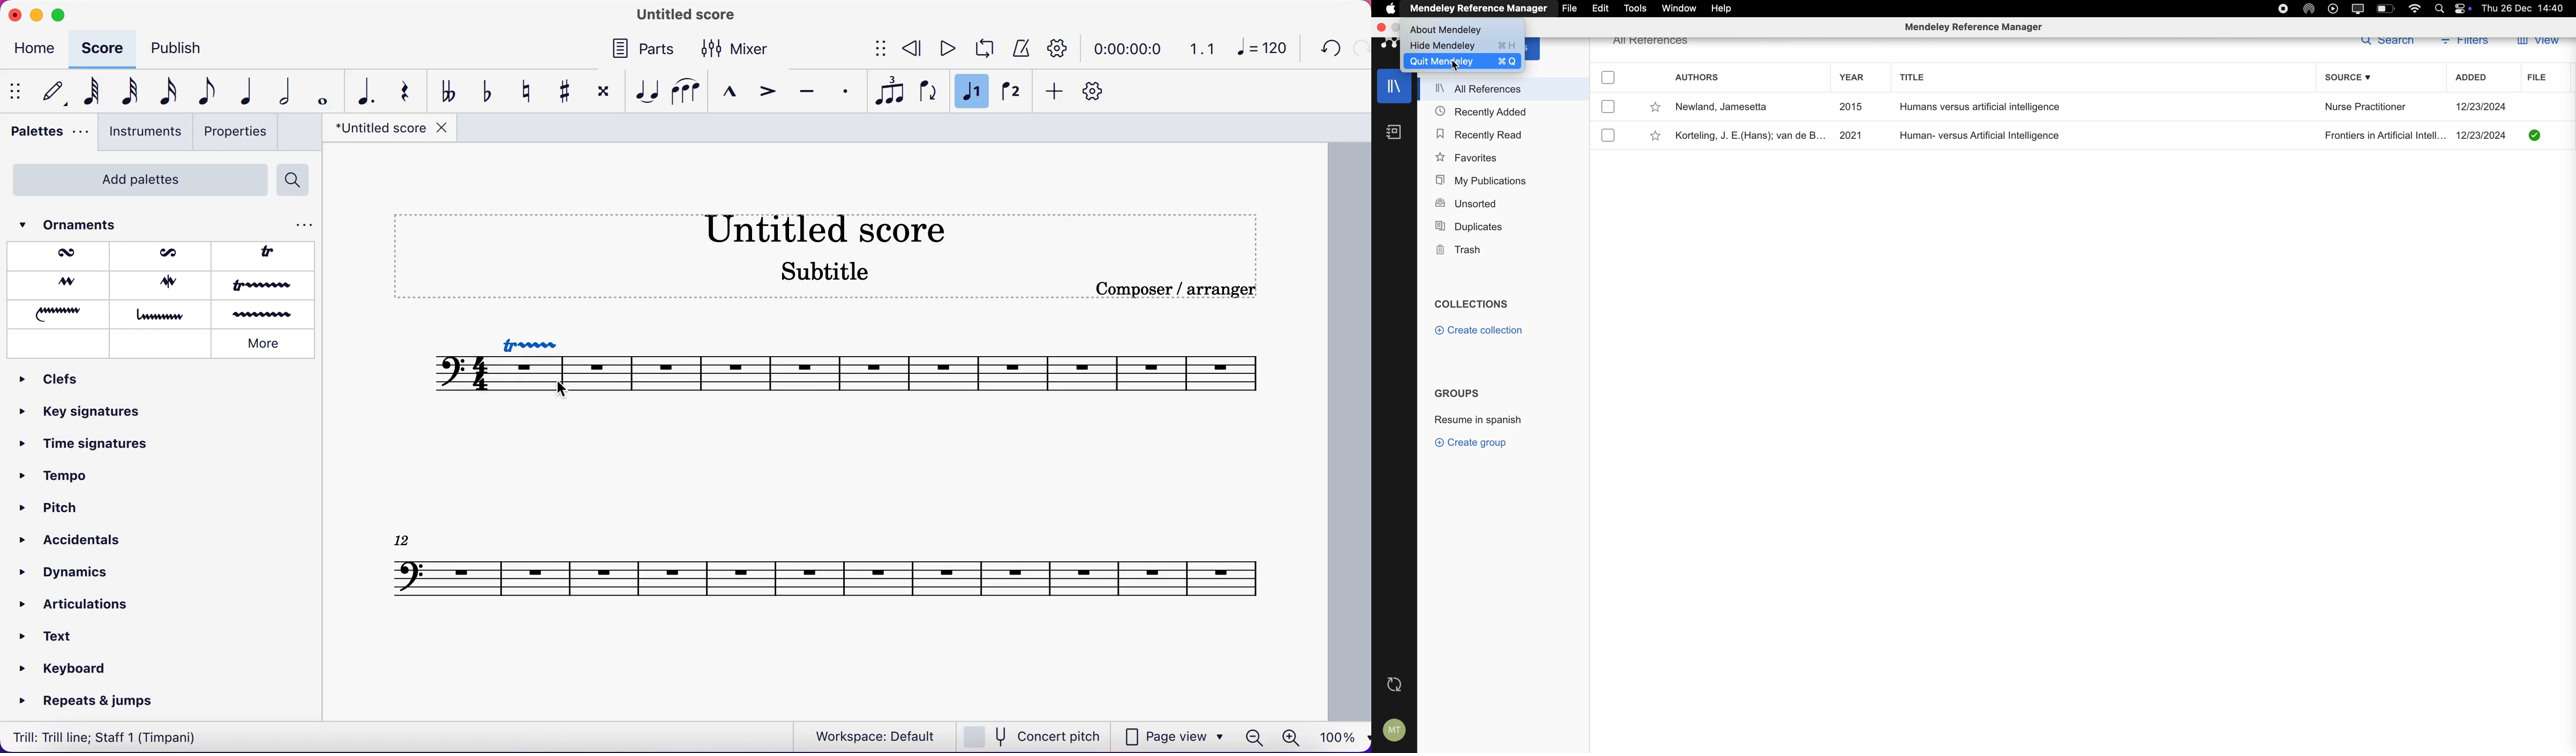 The height and width of the screenshot is (756, 2576). What do you see at coordinates (165, 283) in the screenshot?
I see `inverted turn` at bounding box center [165, 283].